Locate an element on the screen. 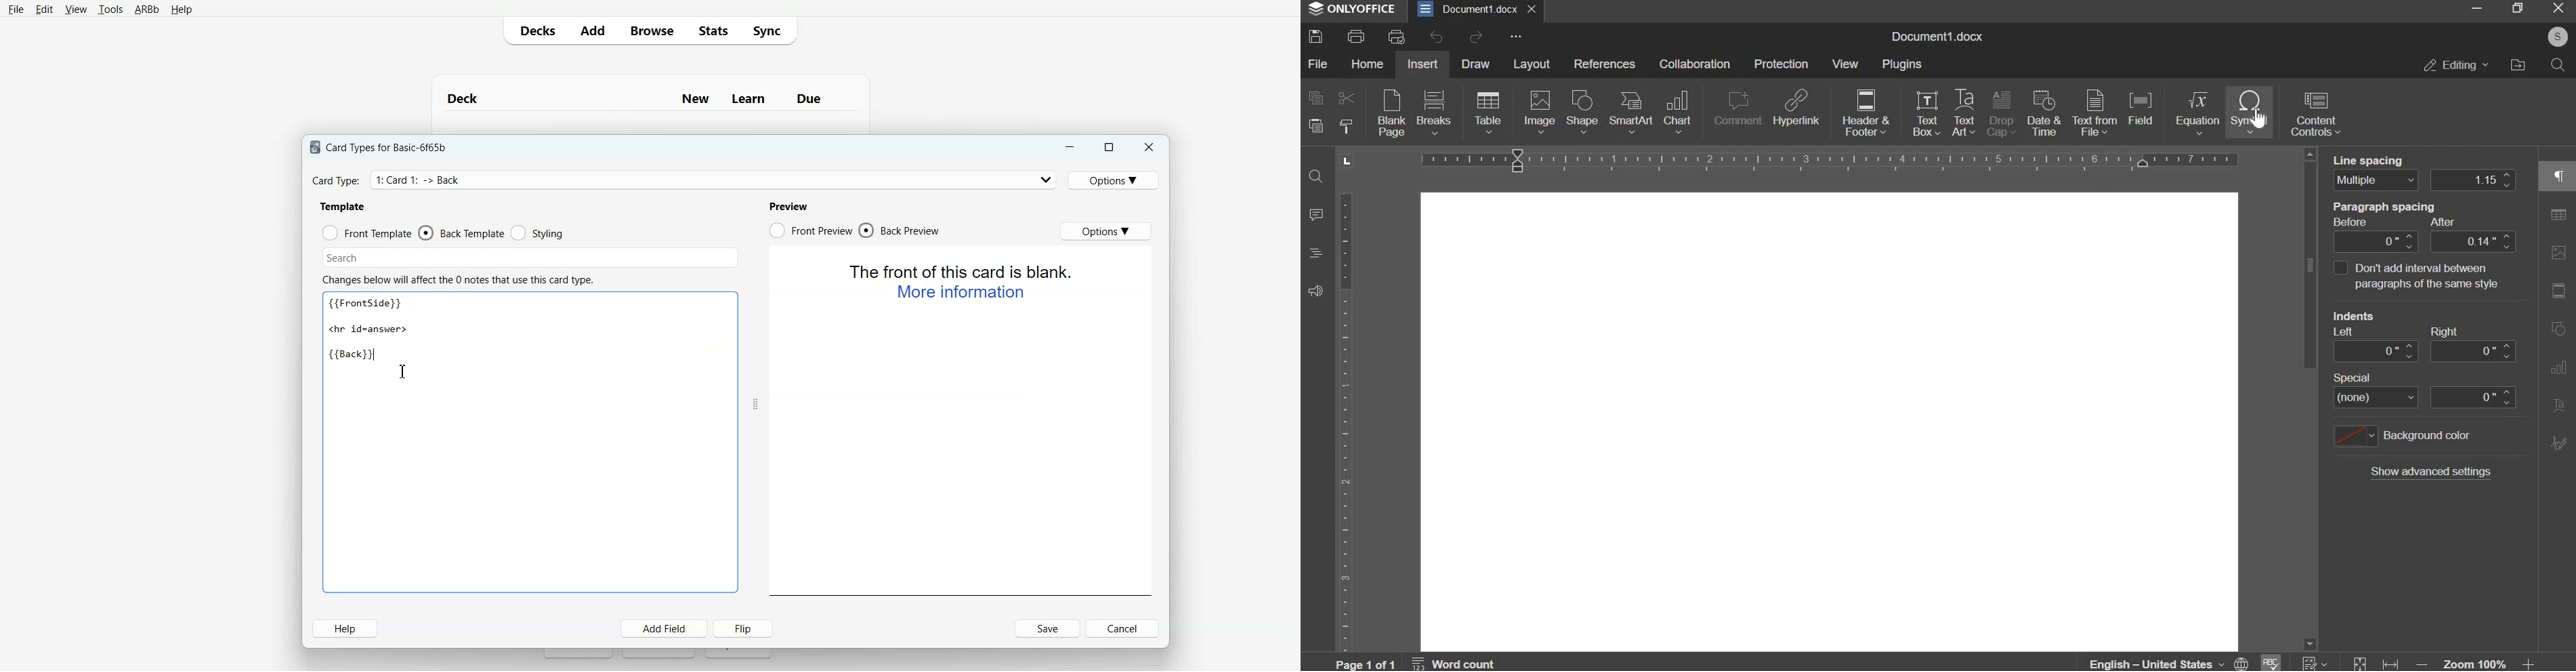 This screenshot has height=672, width=2576. line spacing is located at coordinates (2377, 158).